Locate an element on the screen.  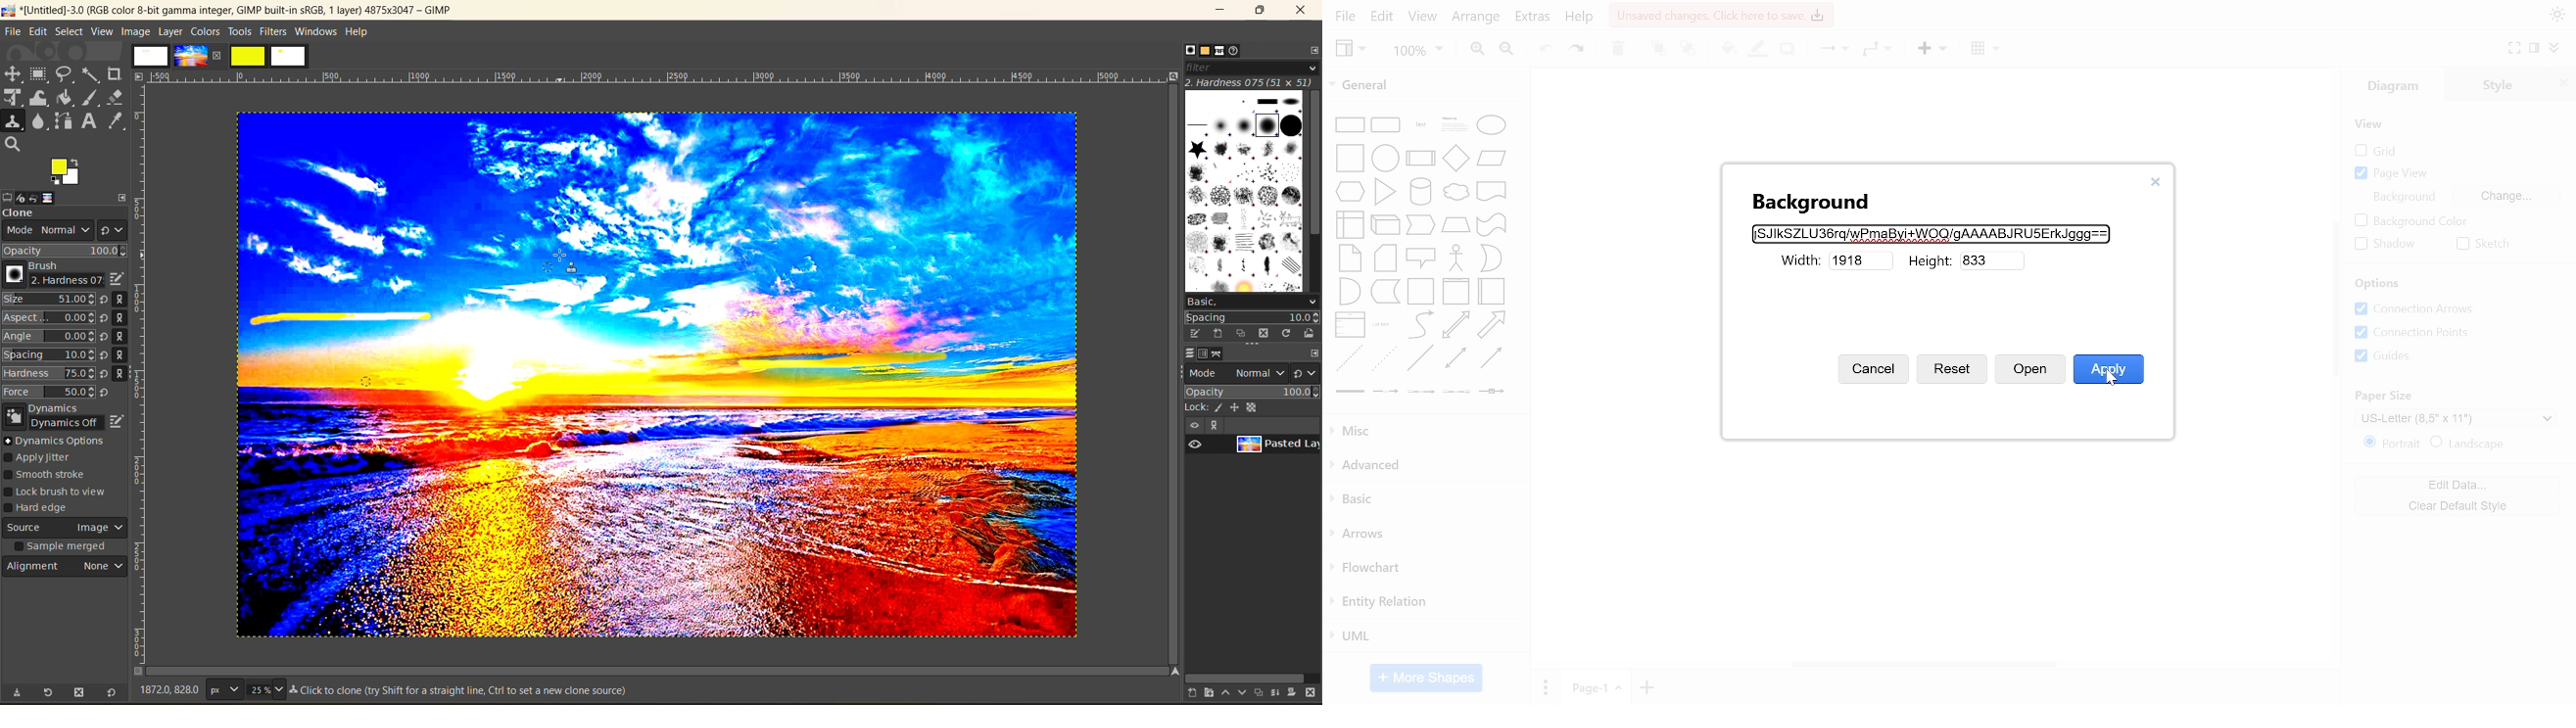
general shapes is located at coordinates (1417, 190).